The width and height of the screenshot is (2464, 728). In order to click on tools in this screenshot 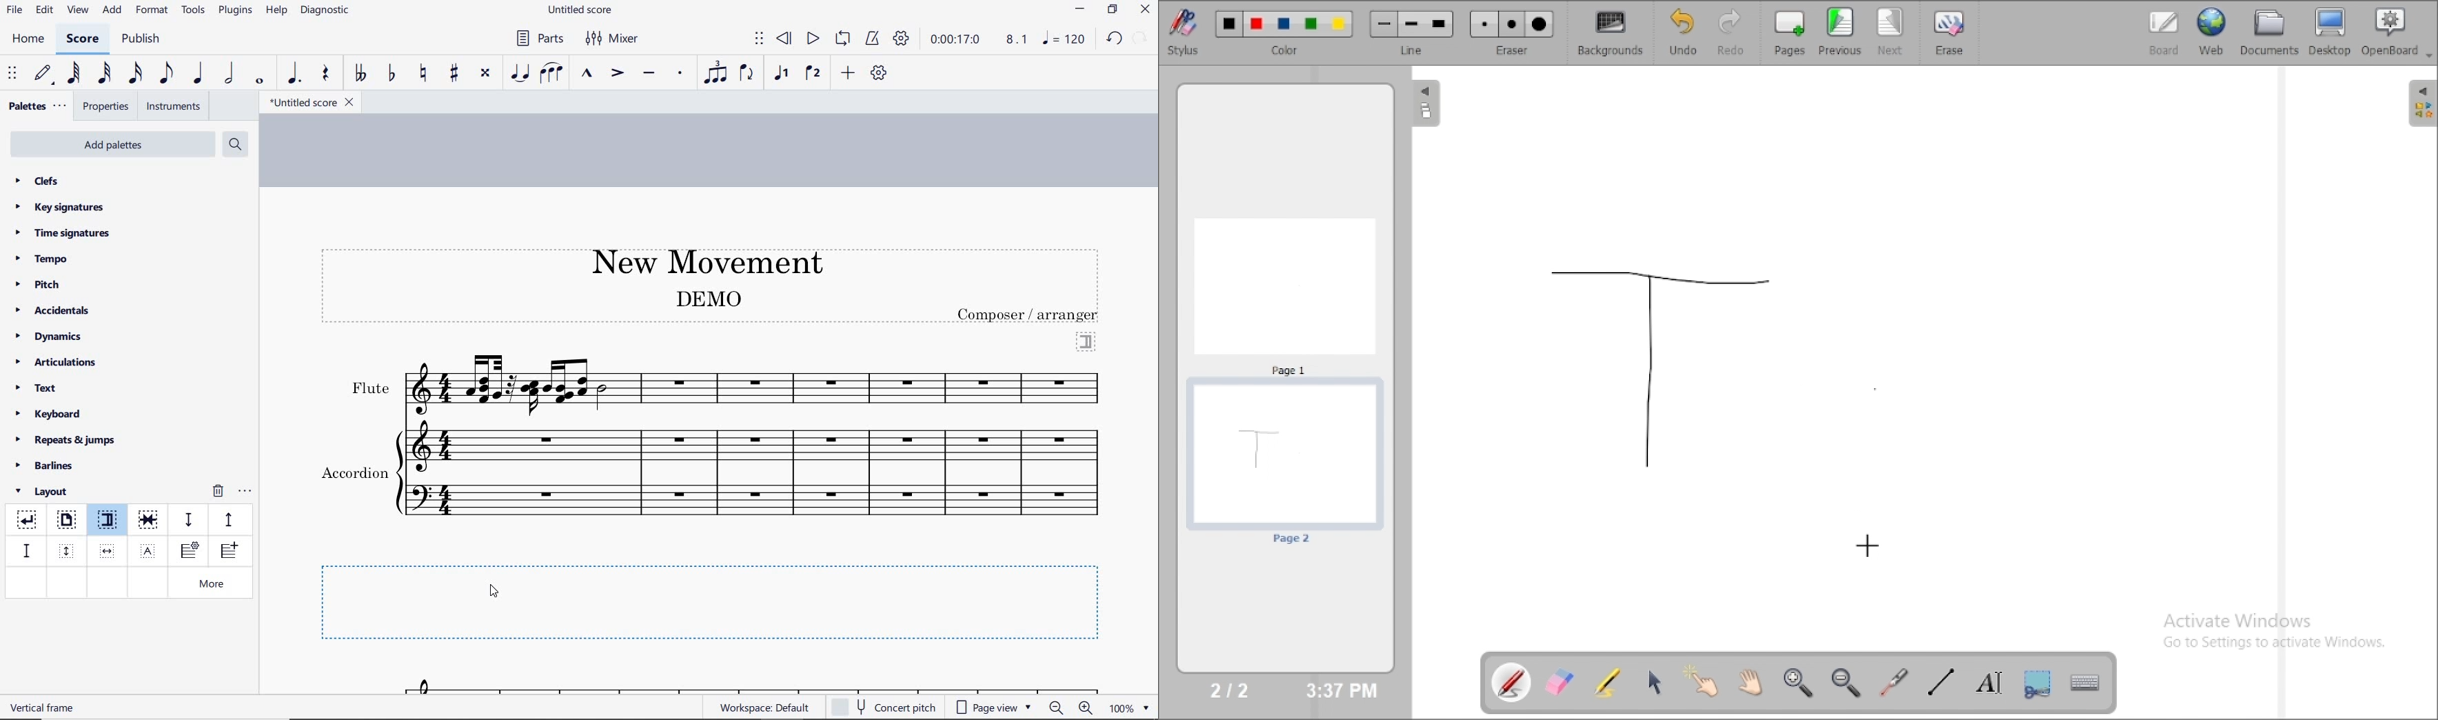, I will do `click(194, 10)`.